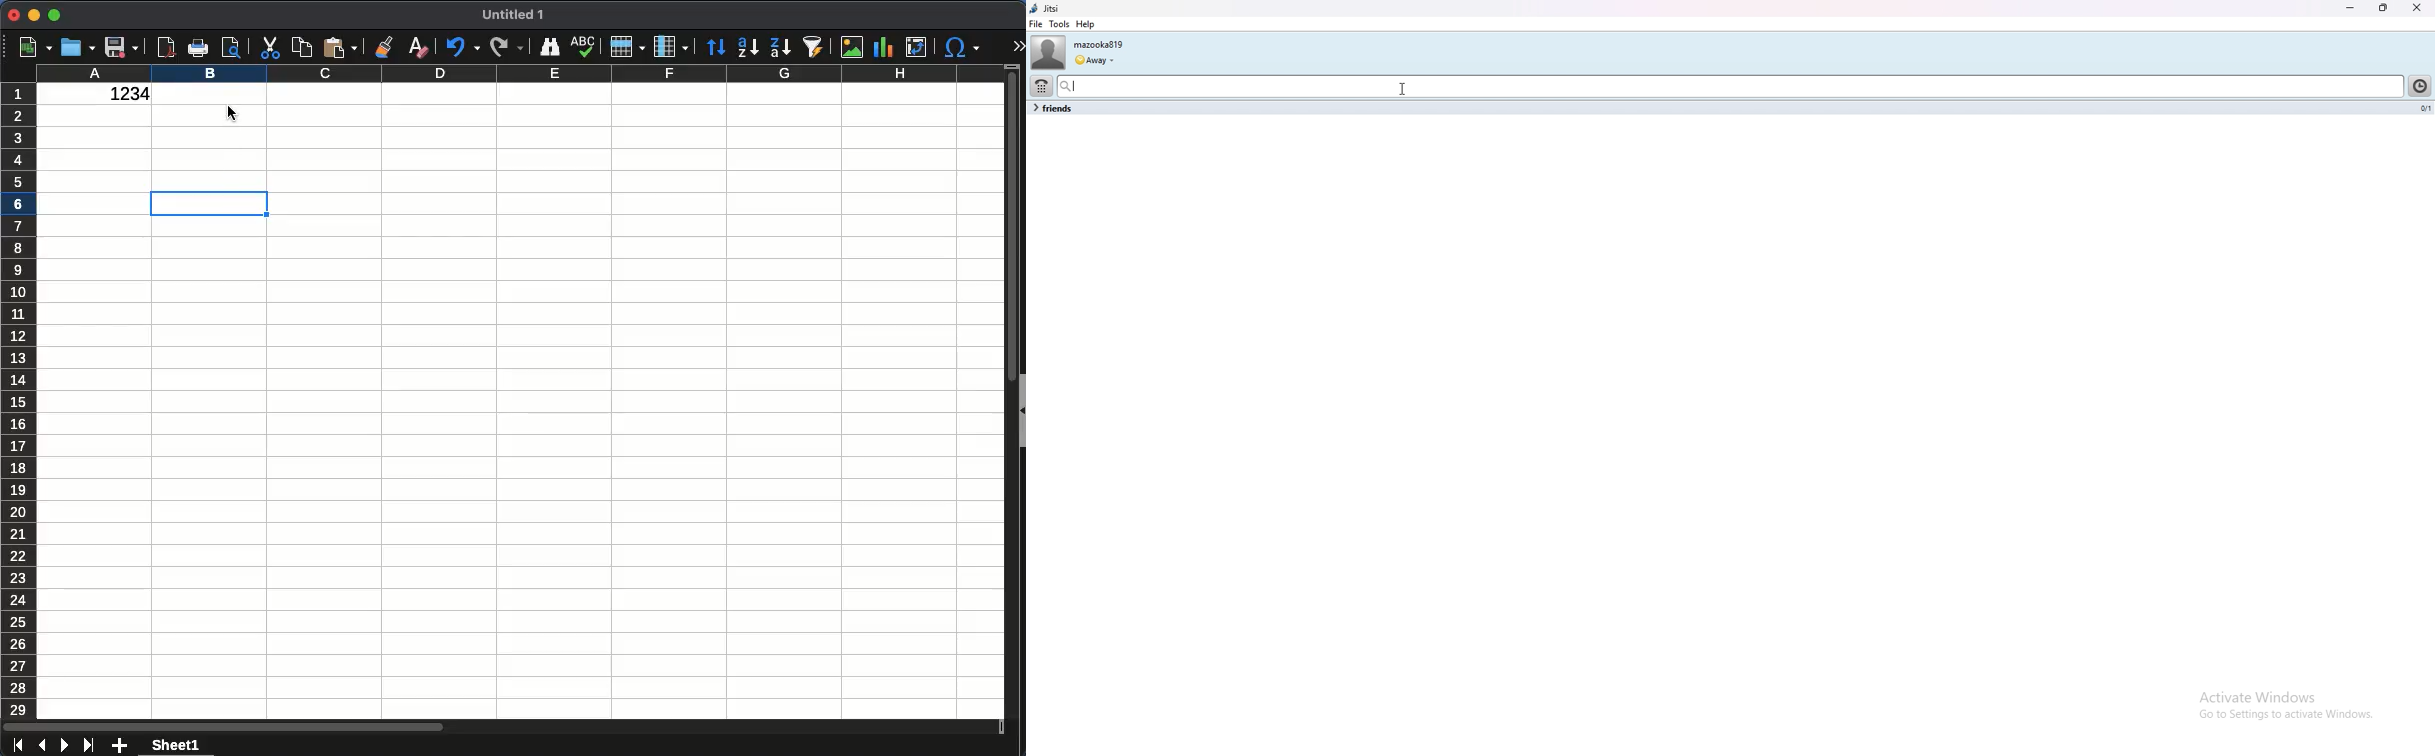 This screenshot has width=2436, height=756. What do you see at coordinates (18, 745) in the screenshot?
I see `first sheet` at bounding box center [18, 745].